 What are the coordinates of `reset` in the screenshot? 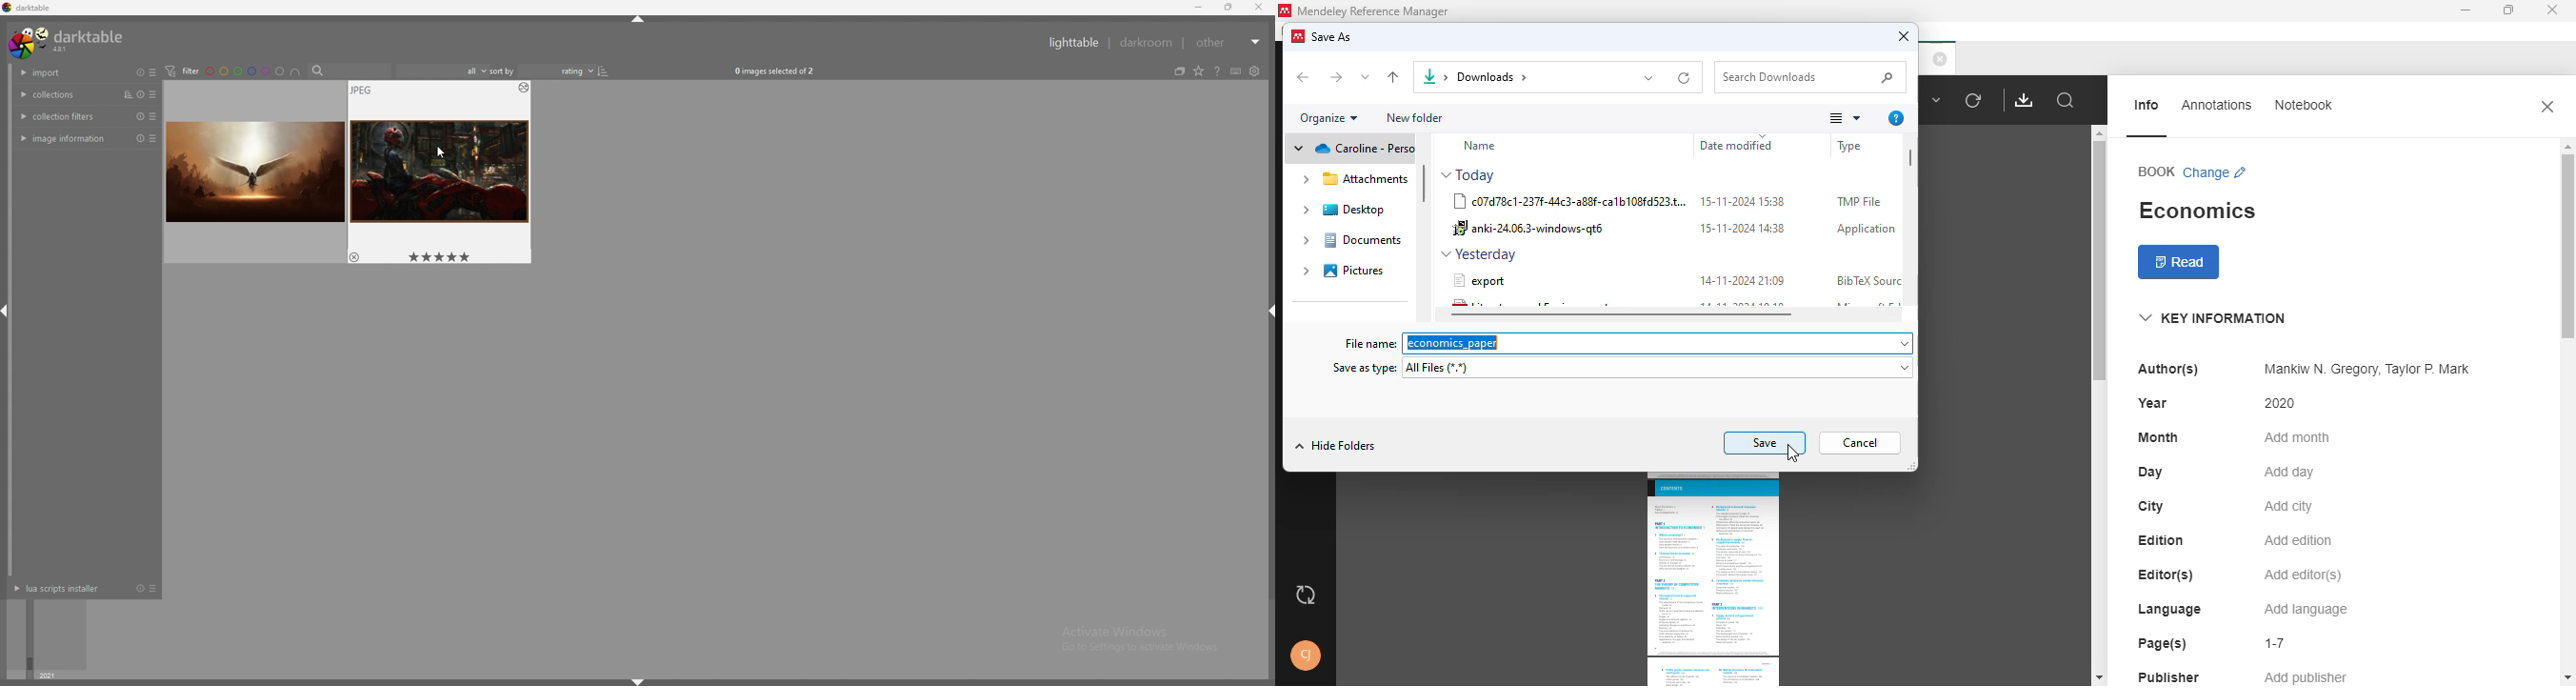 It's located at (140, 116).